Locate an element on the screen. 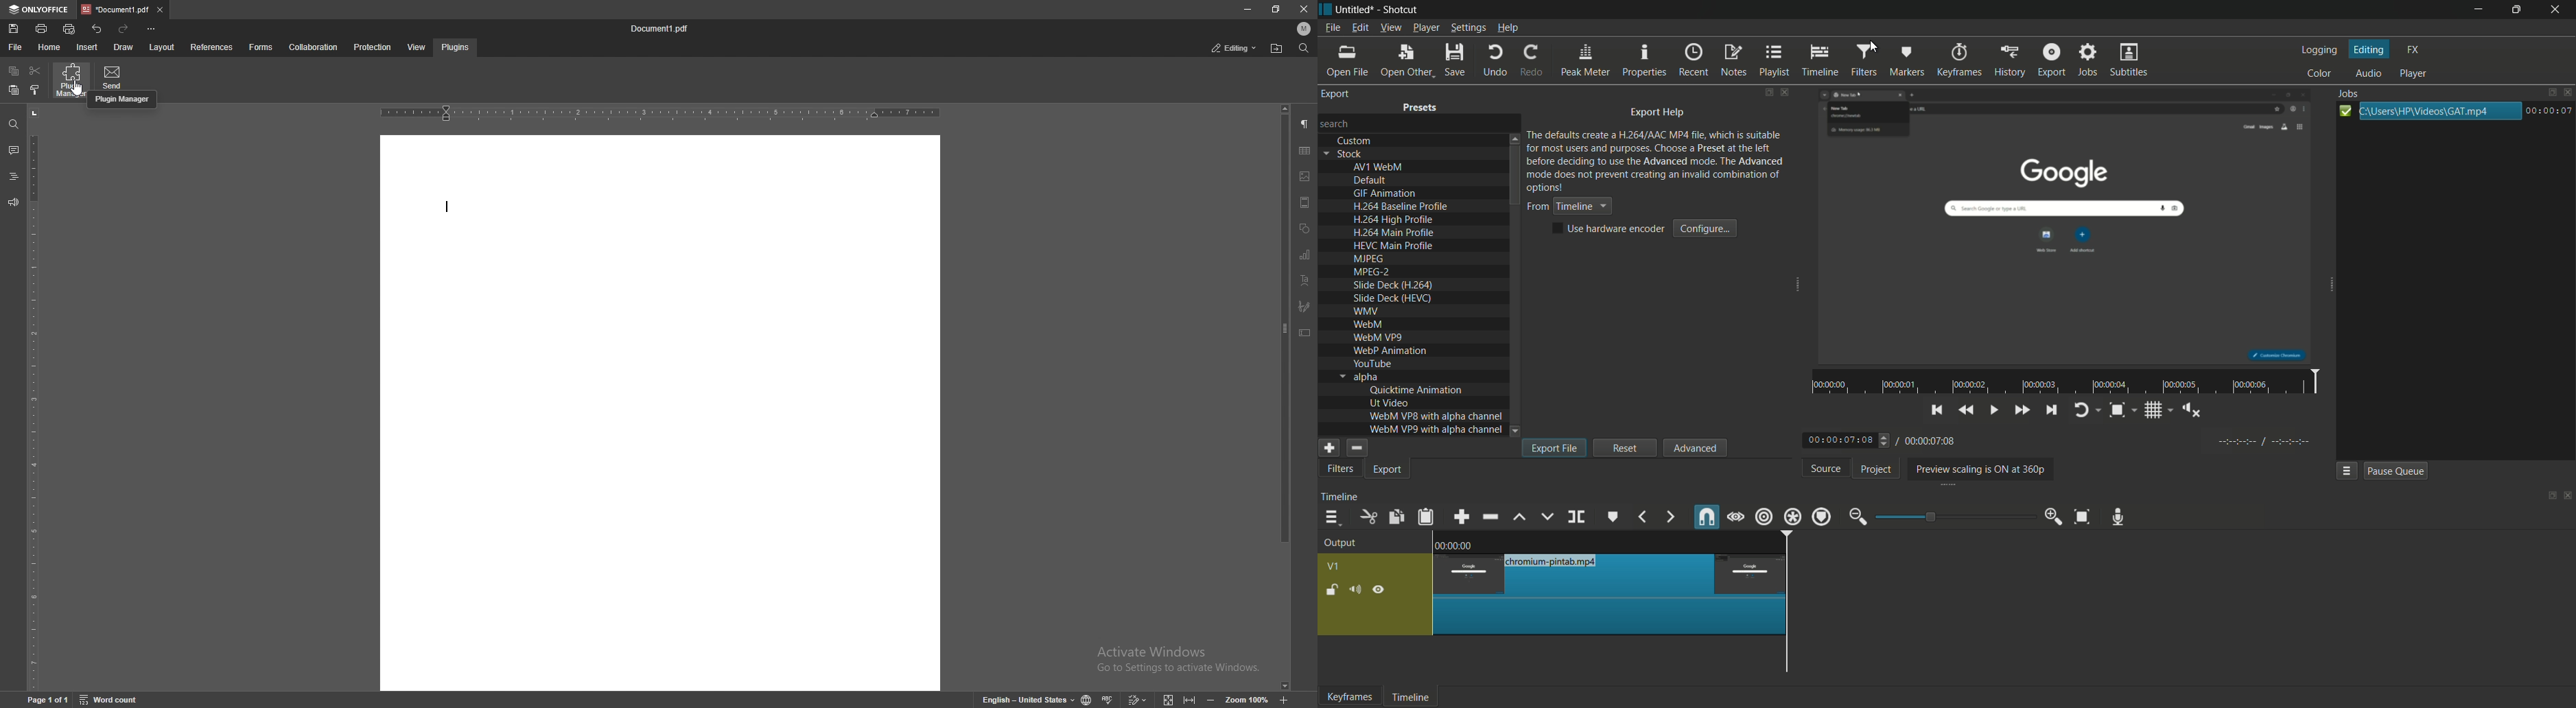 The width and height of the screenshot is (2576, 728). collaboration is located at coordinates (314, 47).